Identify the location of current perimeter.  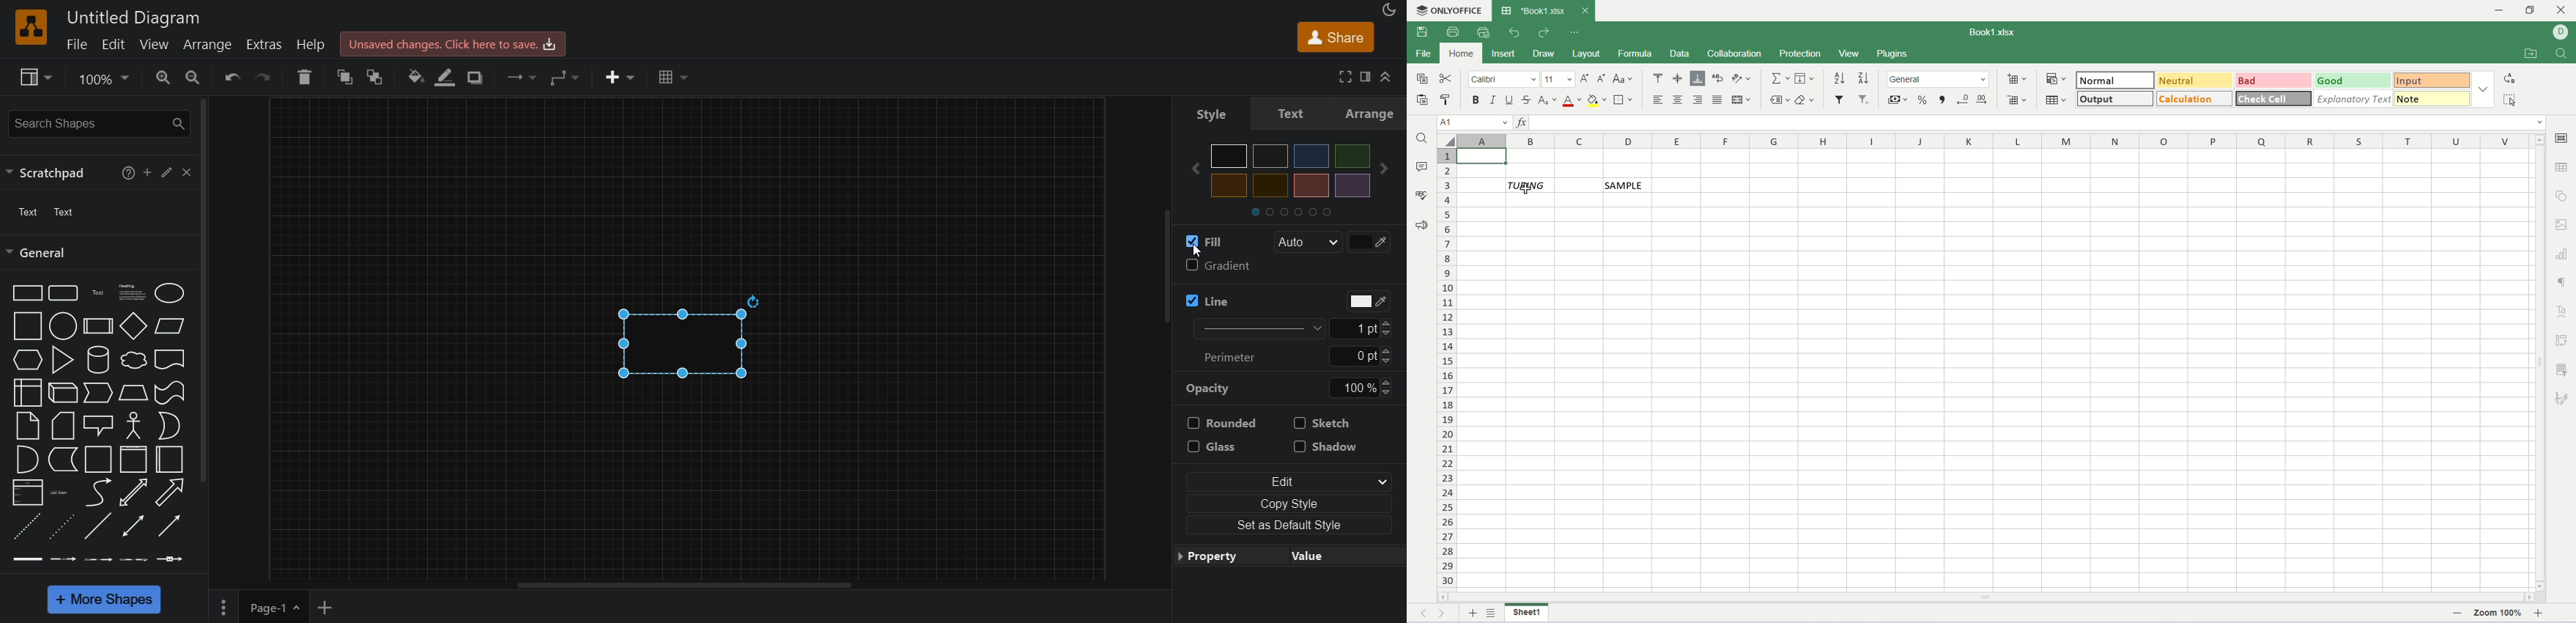
(1350, 356).